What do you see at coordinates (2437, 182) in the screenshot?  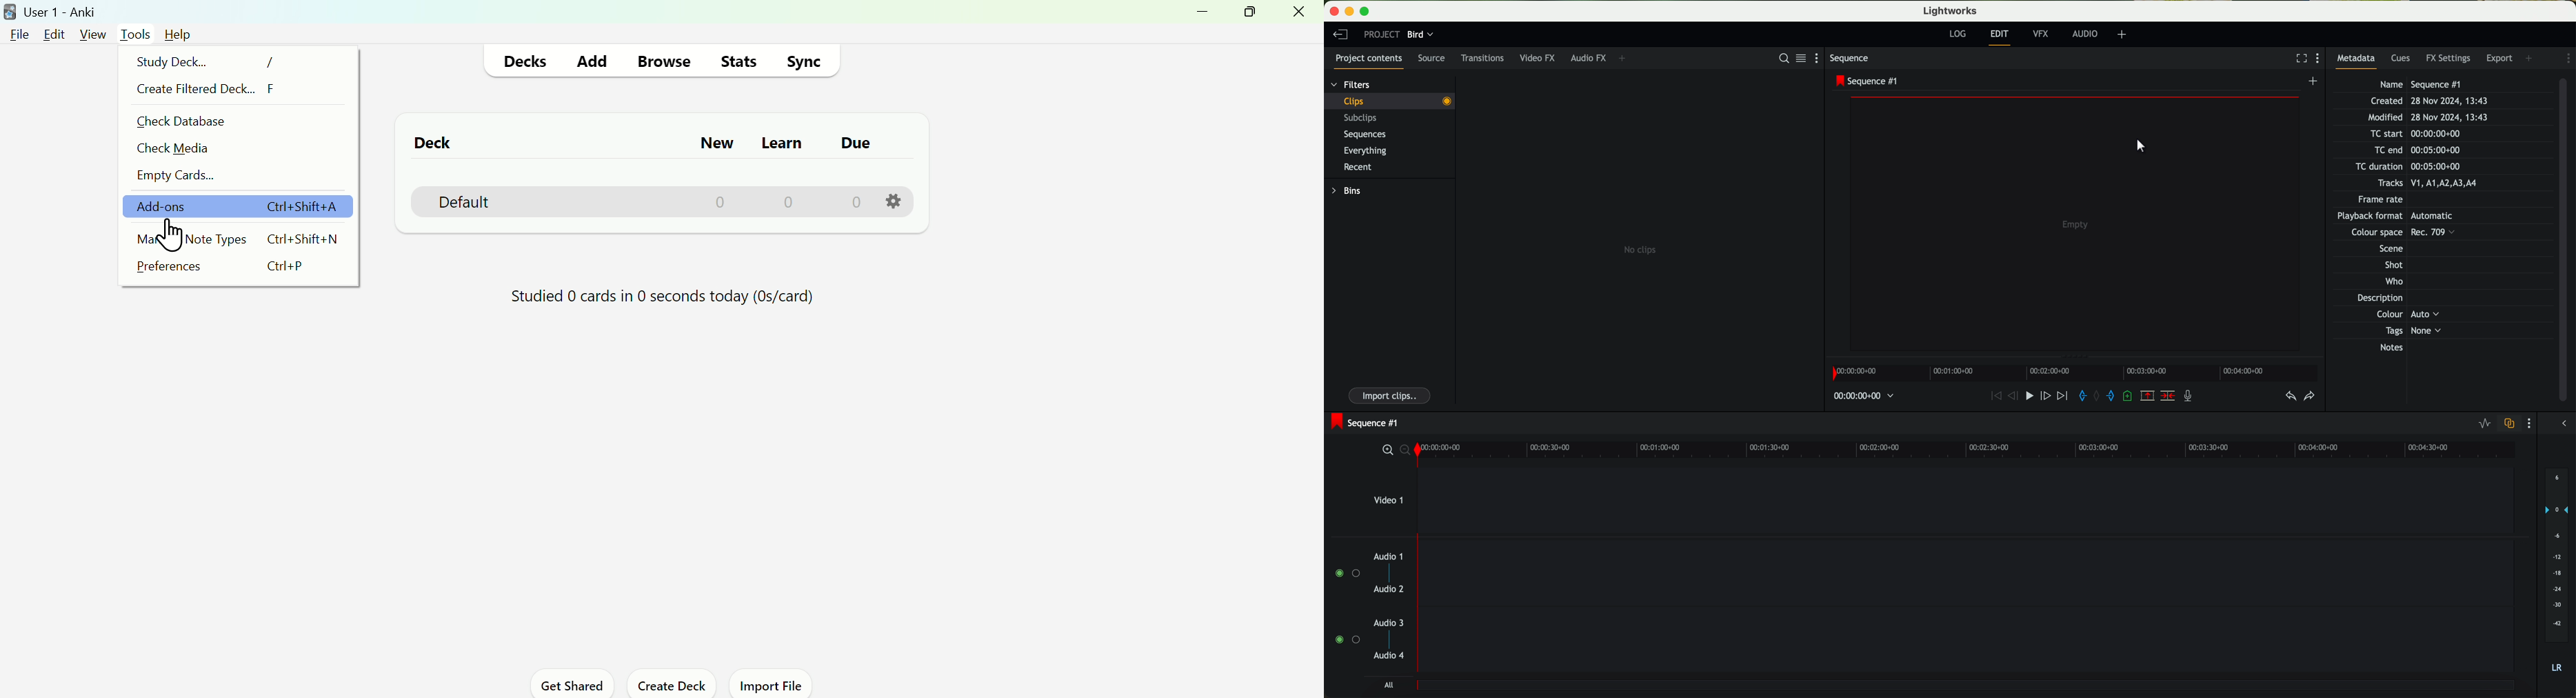 I see `Tracks` at bounding box center [2437, 182].